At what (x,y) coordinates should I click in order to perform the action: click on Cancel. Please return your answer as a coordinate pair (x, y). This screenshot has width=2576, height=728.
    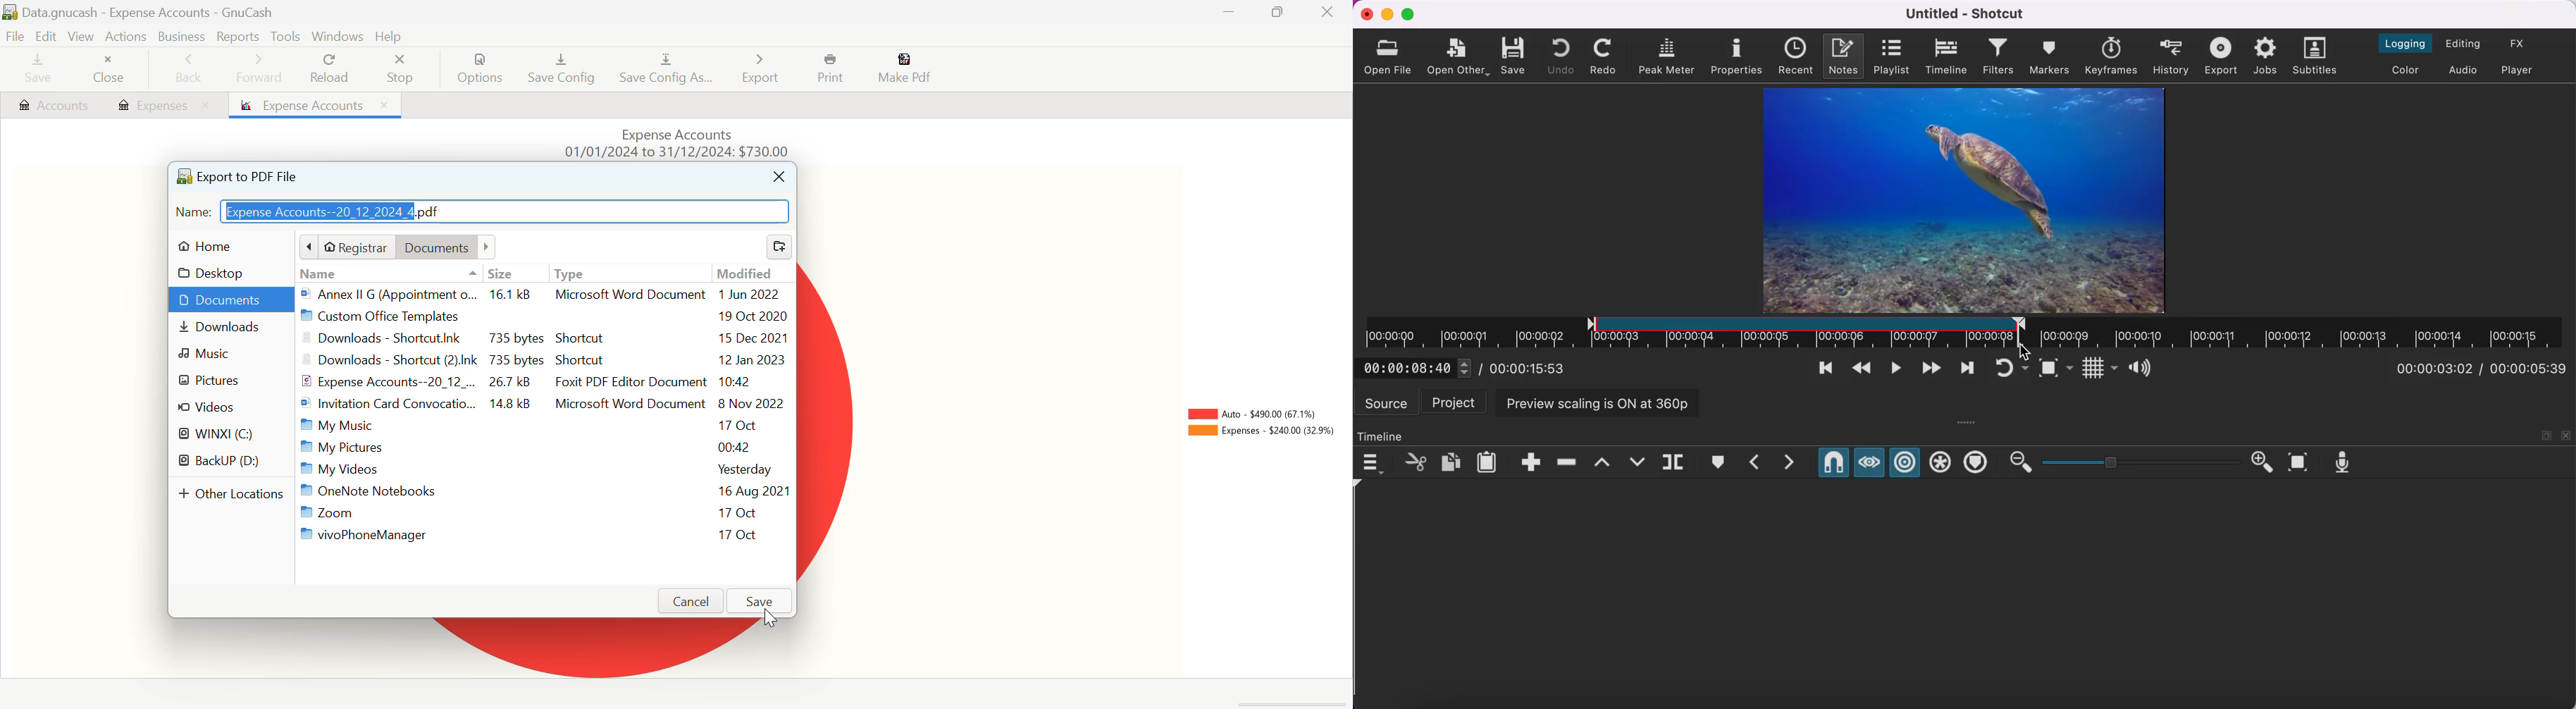
    Looking at the image, I should click on (693, 601).